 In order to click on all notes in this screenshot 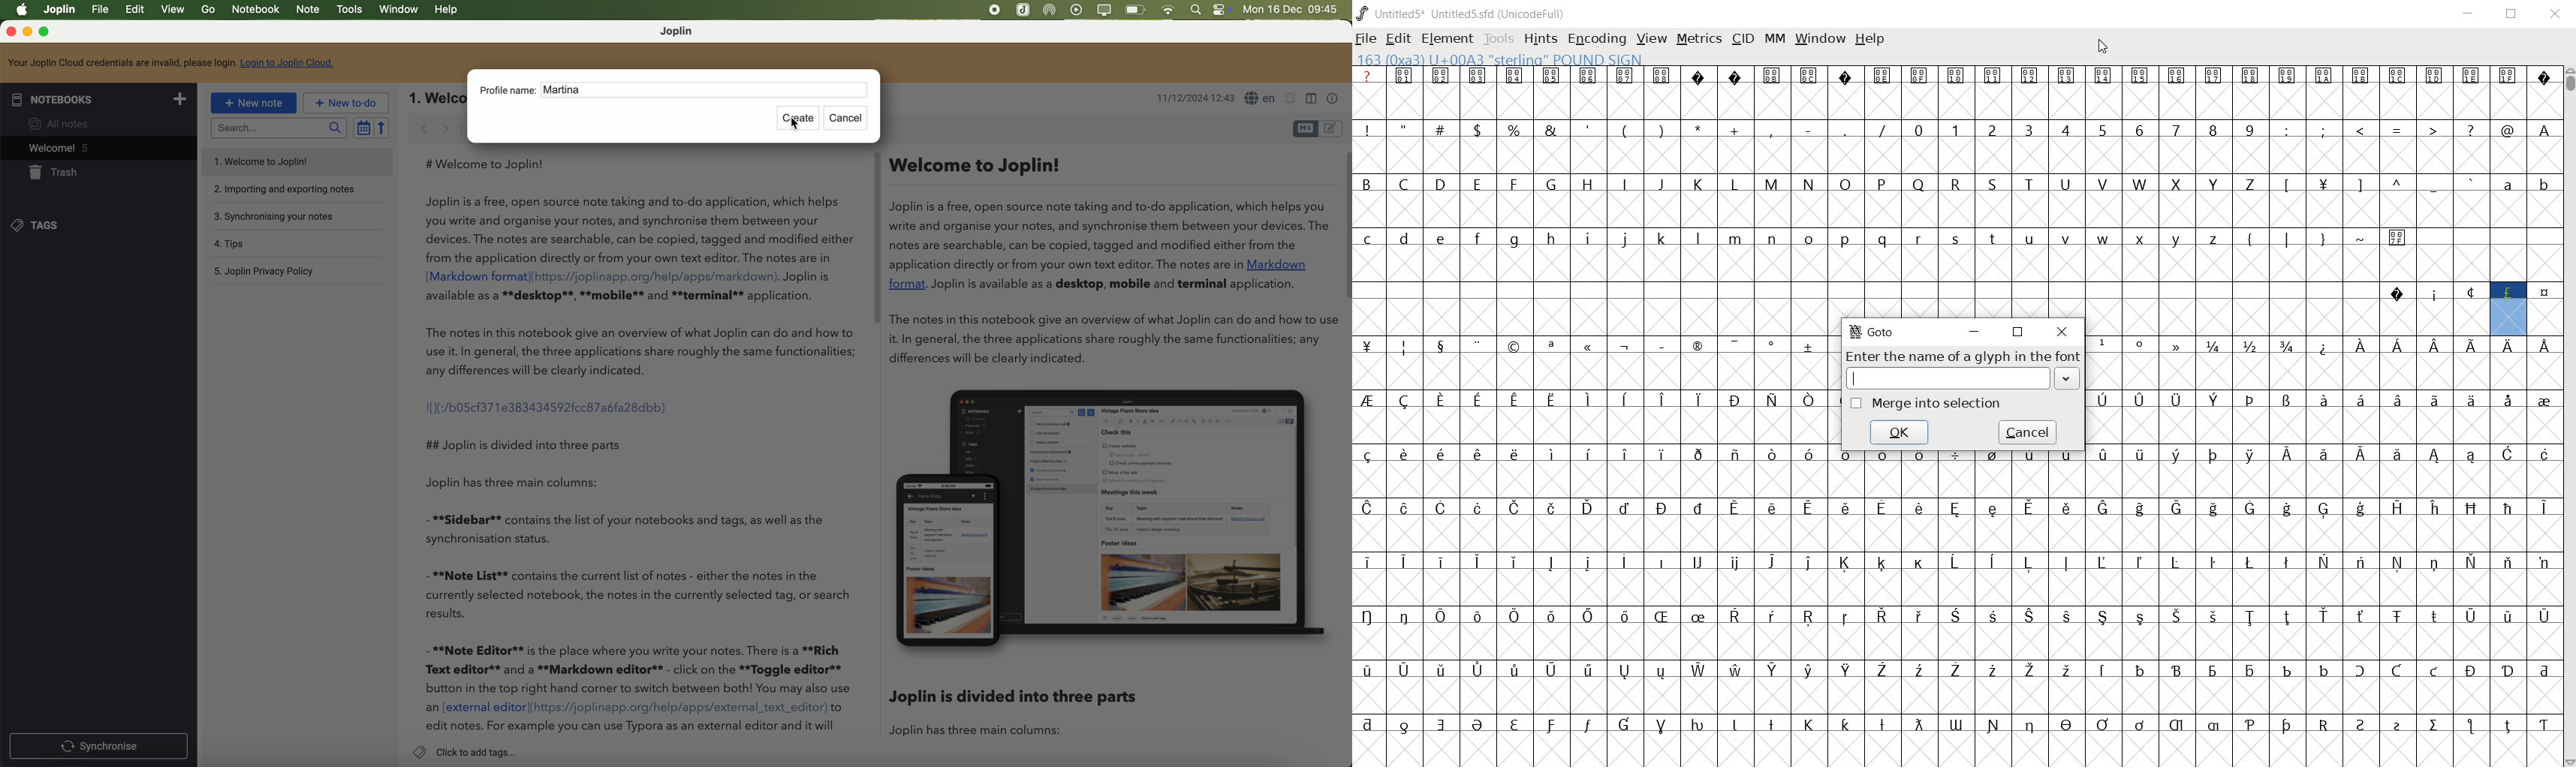, I will do `click(62, 122)`.